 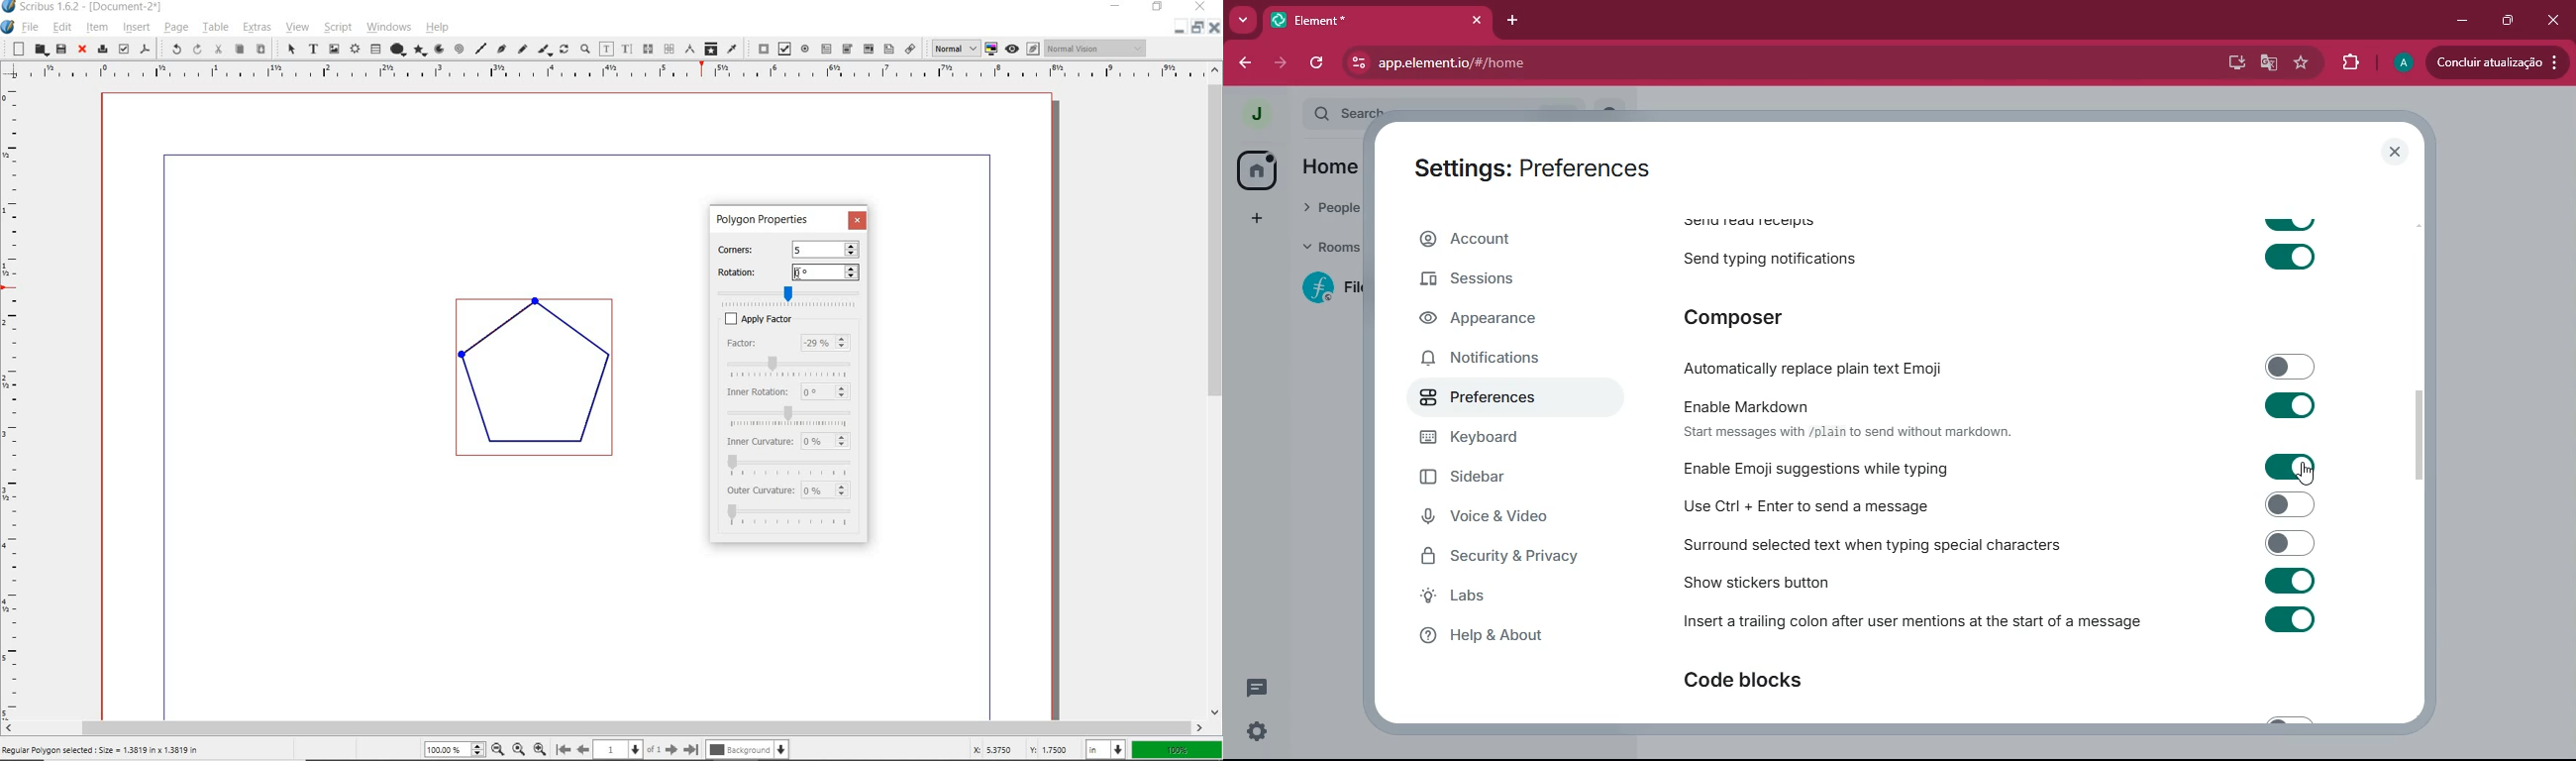 I want to click on scrollbar, so click(x=603, y=728).